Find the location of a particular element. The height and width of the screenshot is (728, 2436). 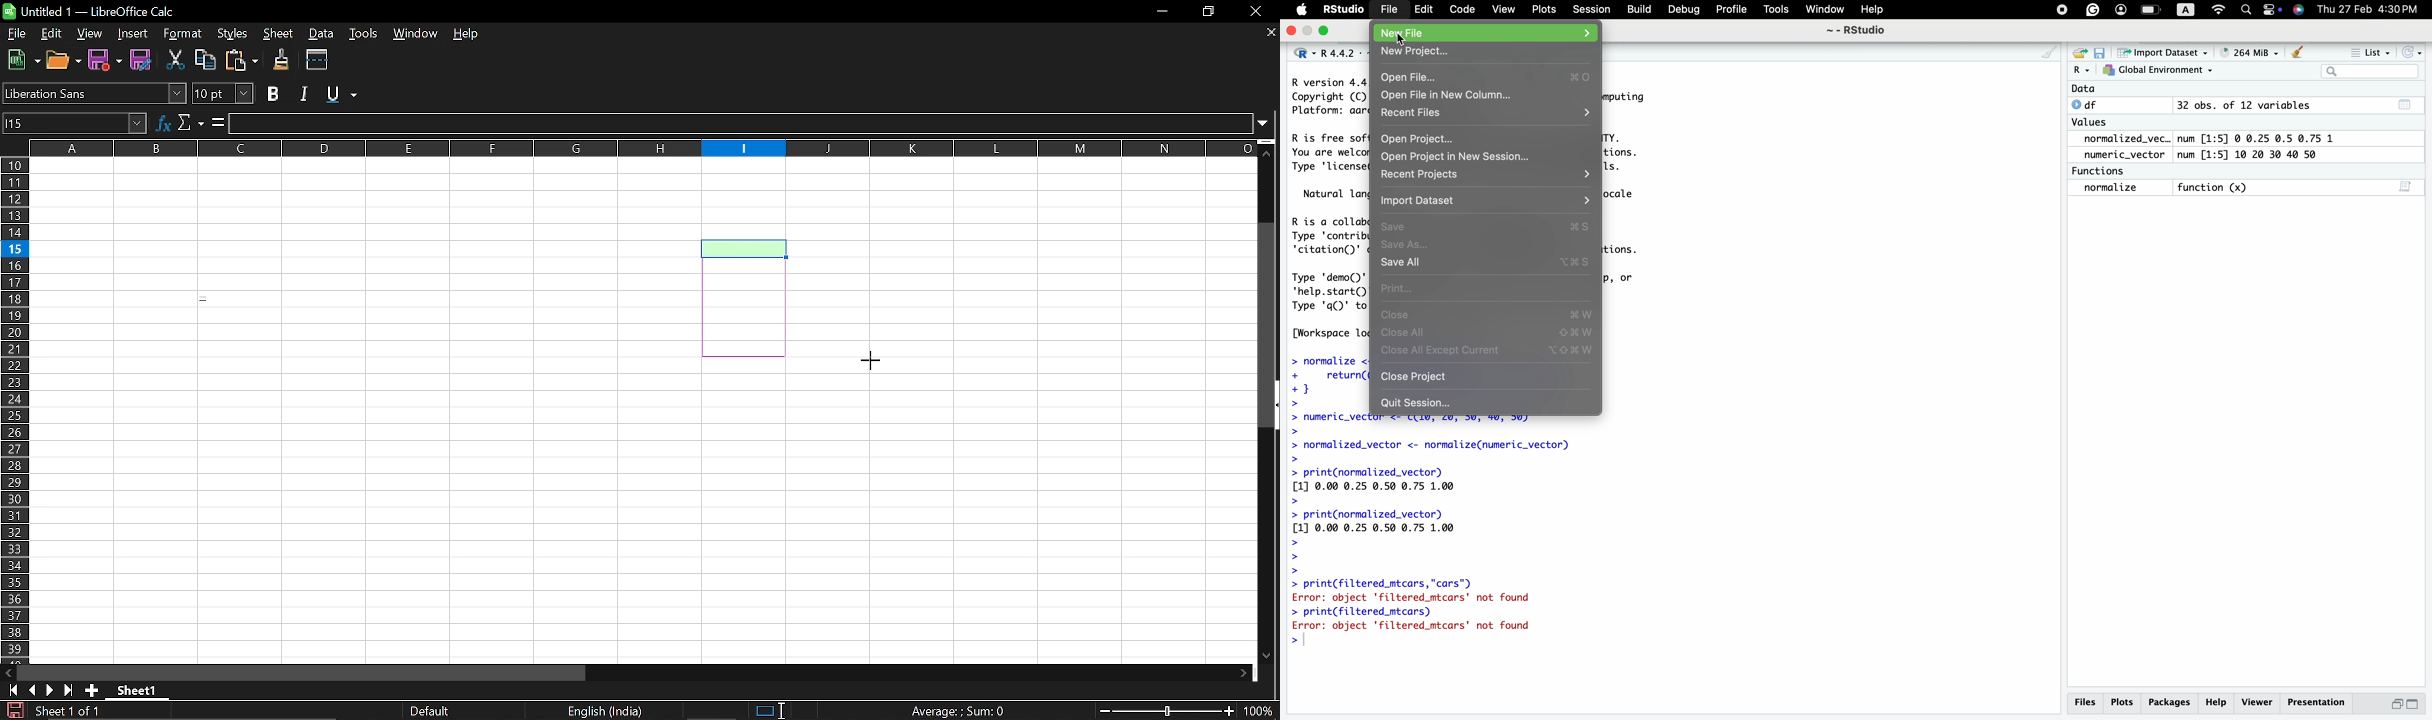

apple logo is located at coordinates (1296, 10).